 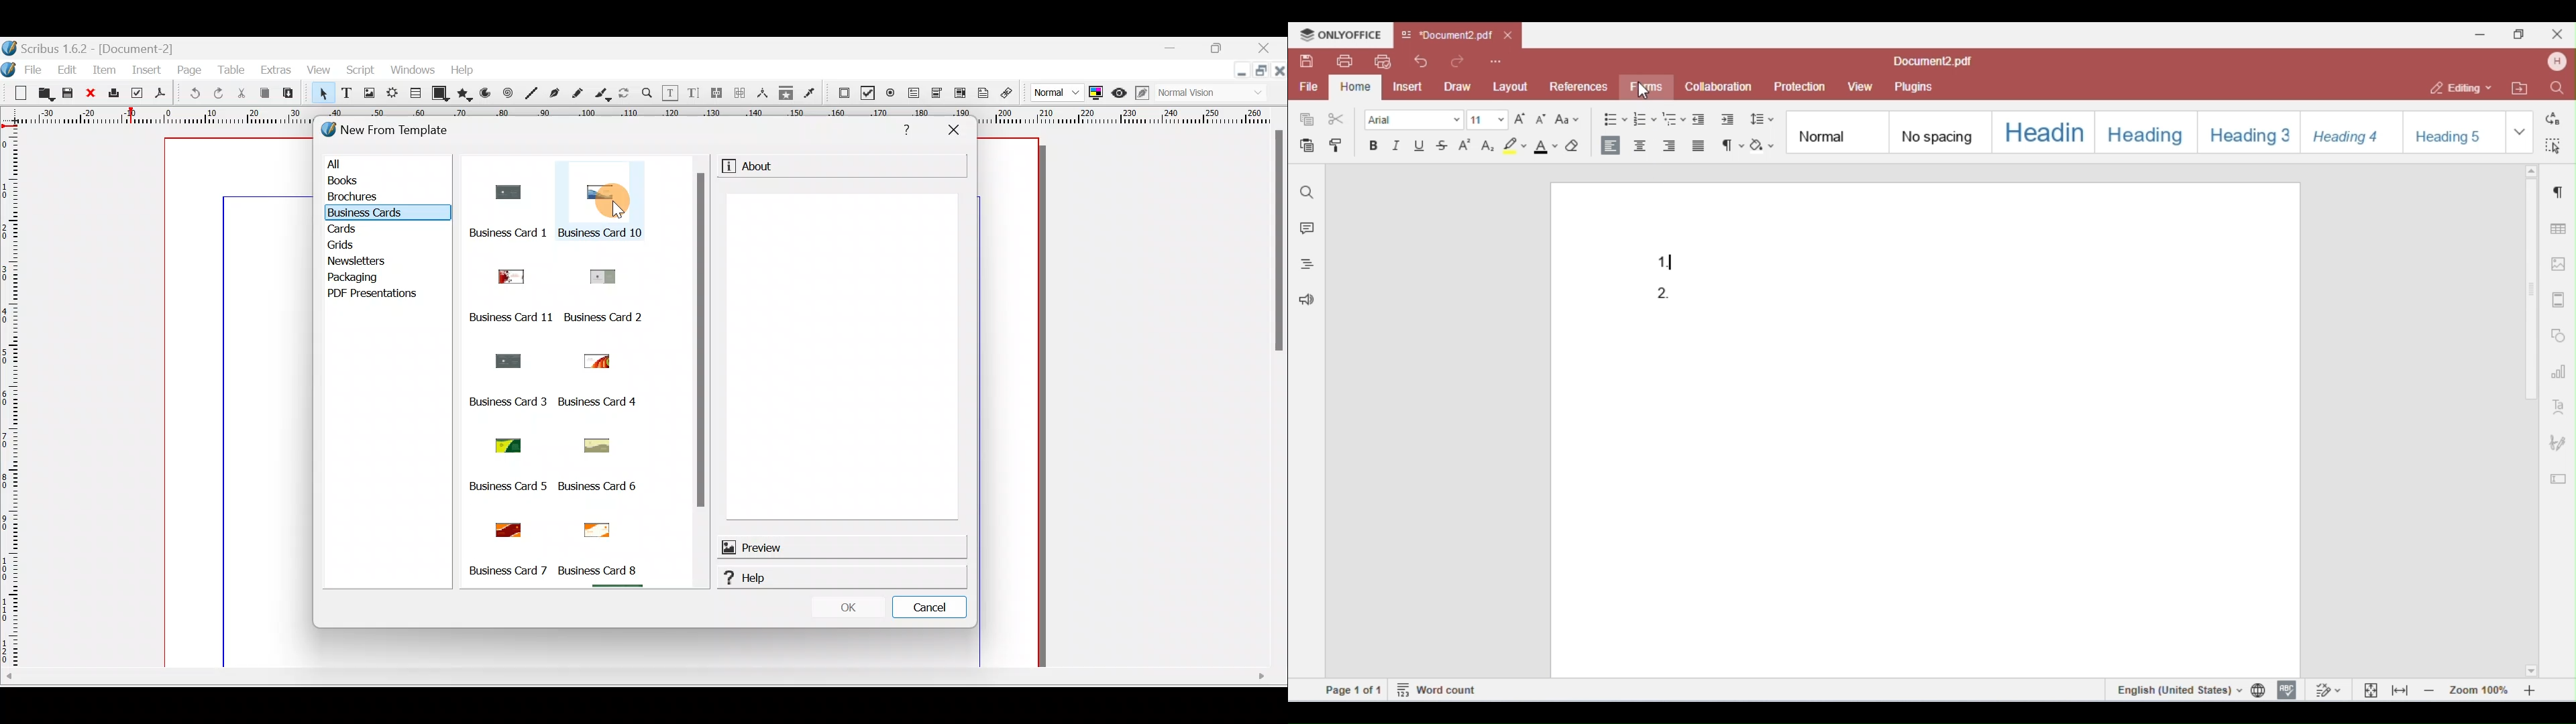 What do you see at coordinates (847, 610) in the screenshot?
I see `OK` at bounding box center [847, 610].